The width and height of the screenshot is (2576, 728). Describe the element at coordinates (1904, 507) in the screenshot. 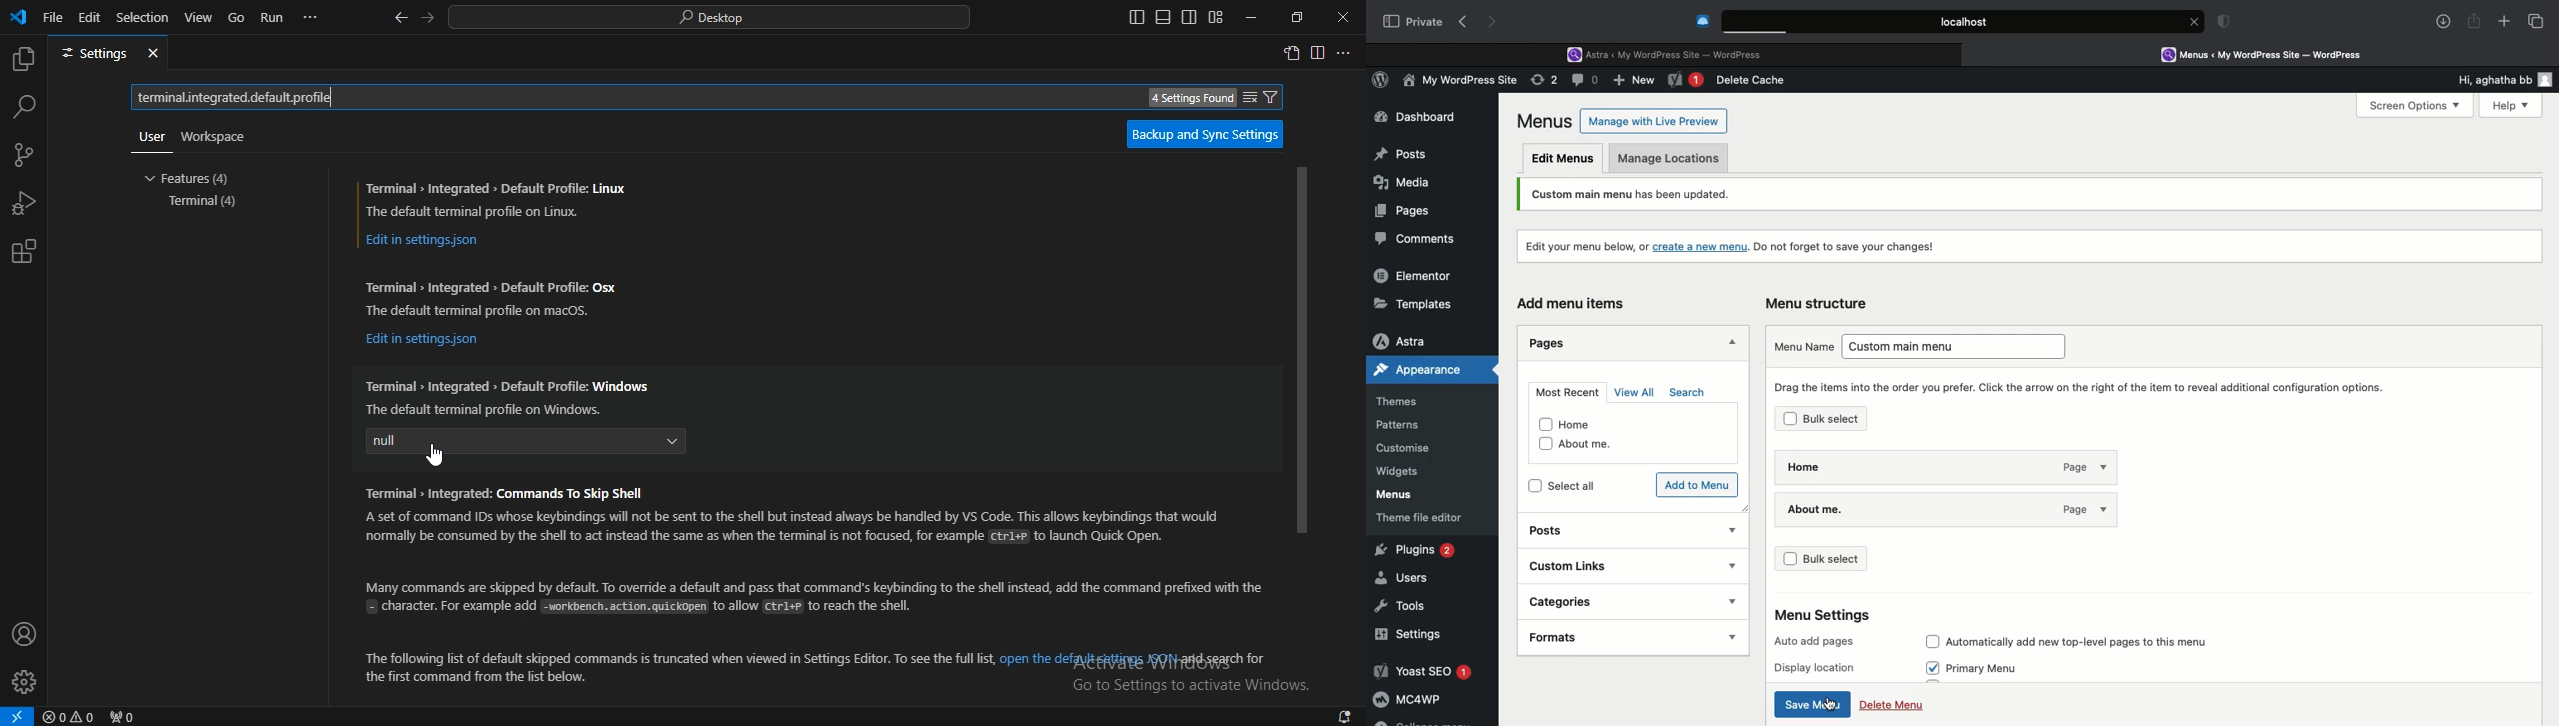

I see `About me. - page` at that location.